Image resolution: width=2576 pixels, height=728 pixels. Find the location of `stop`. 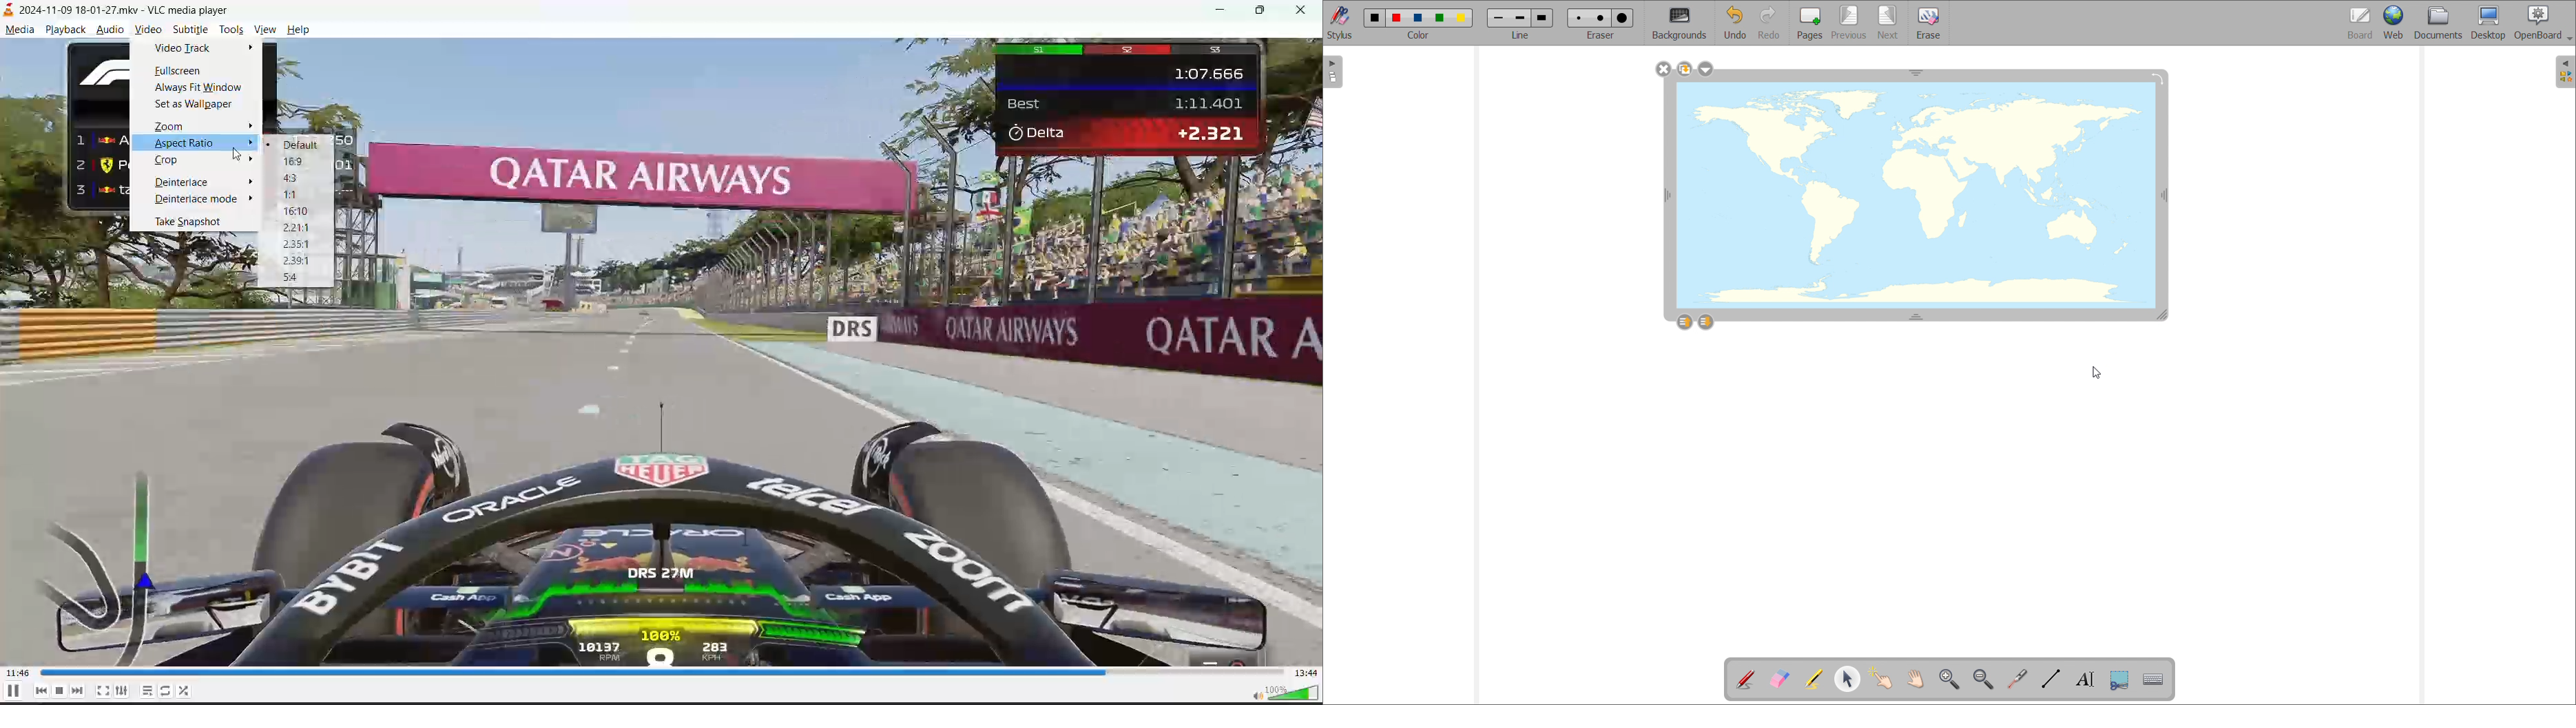

stop is located at coordinates (61, 691).